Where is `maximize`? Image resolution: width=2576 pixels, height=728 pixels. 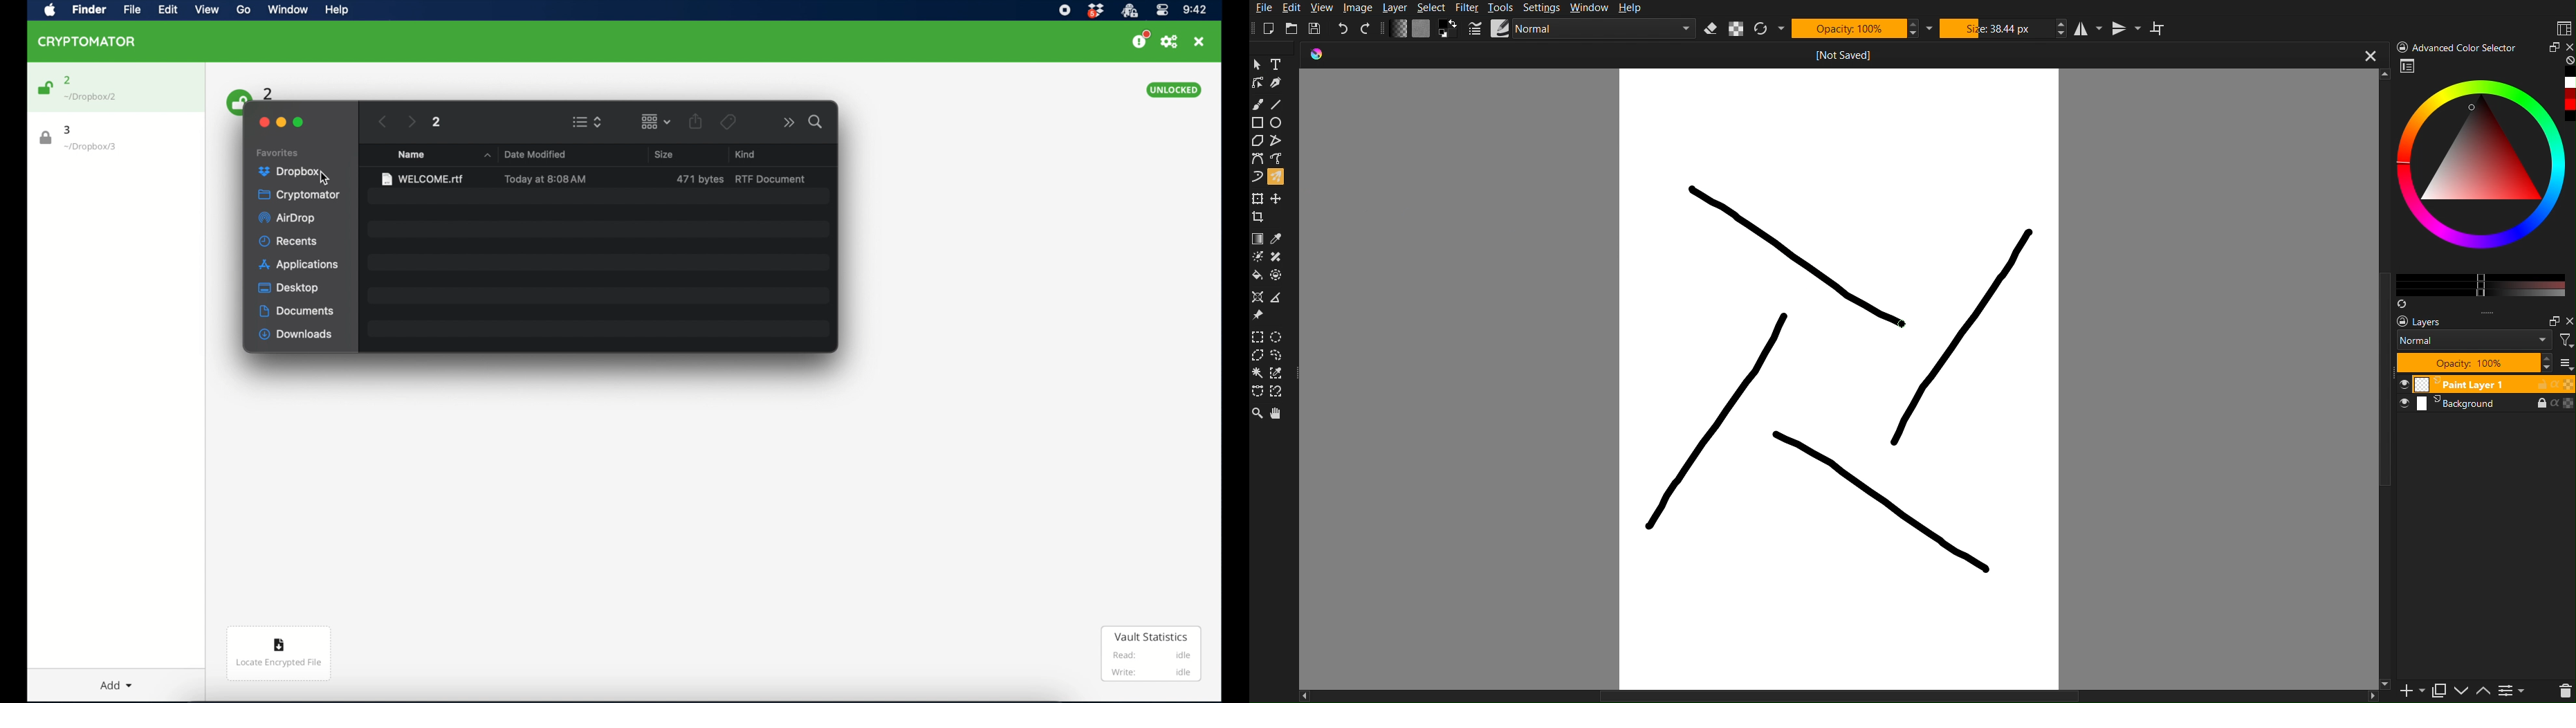
maximize is located at coordinates (299, 122).